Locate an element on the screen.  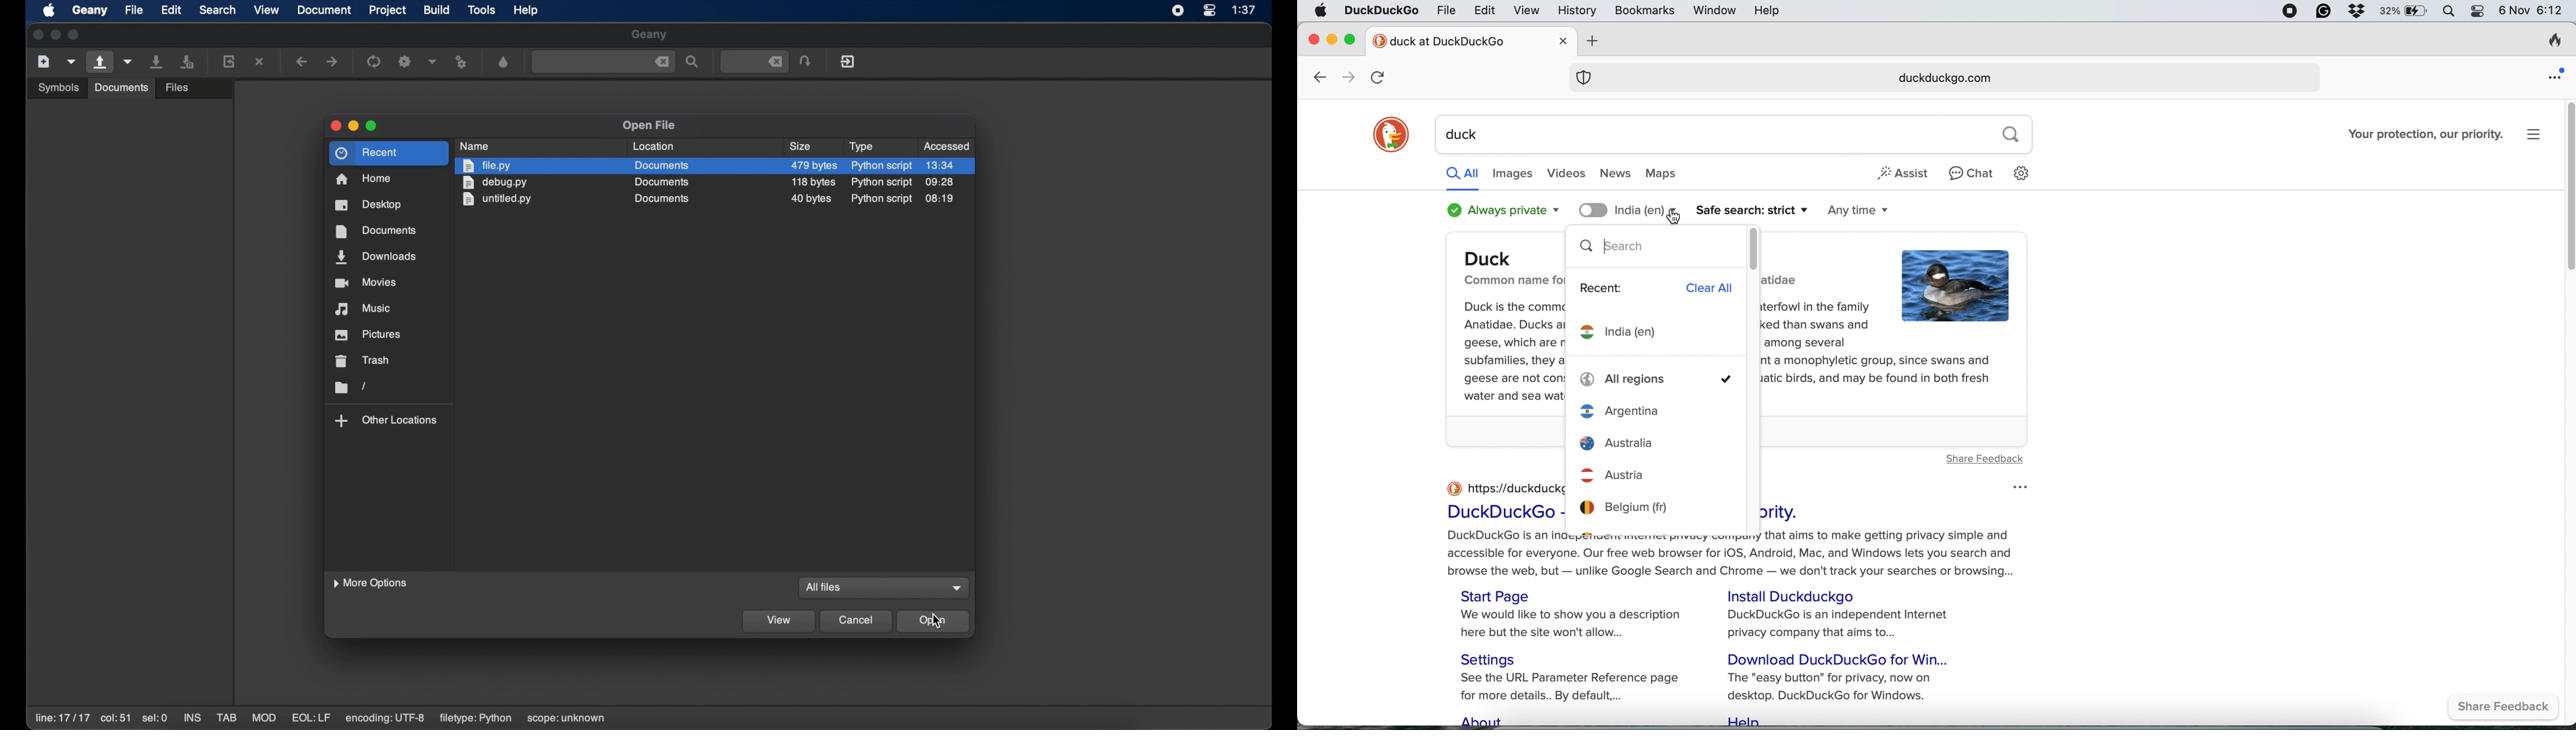
Start Page is located at coordinates (1499, 596).